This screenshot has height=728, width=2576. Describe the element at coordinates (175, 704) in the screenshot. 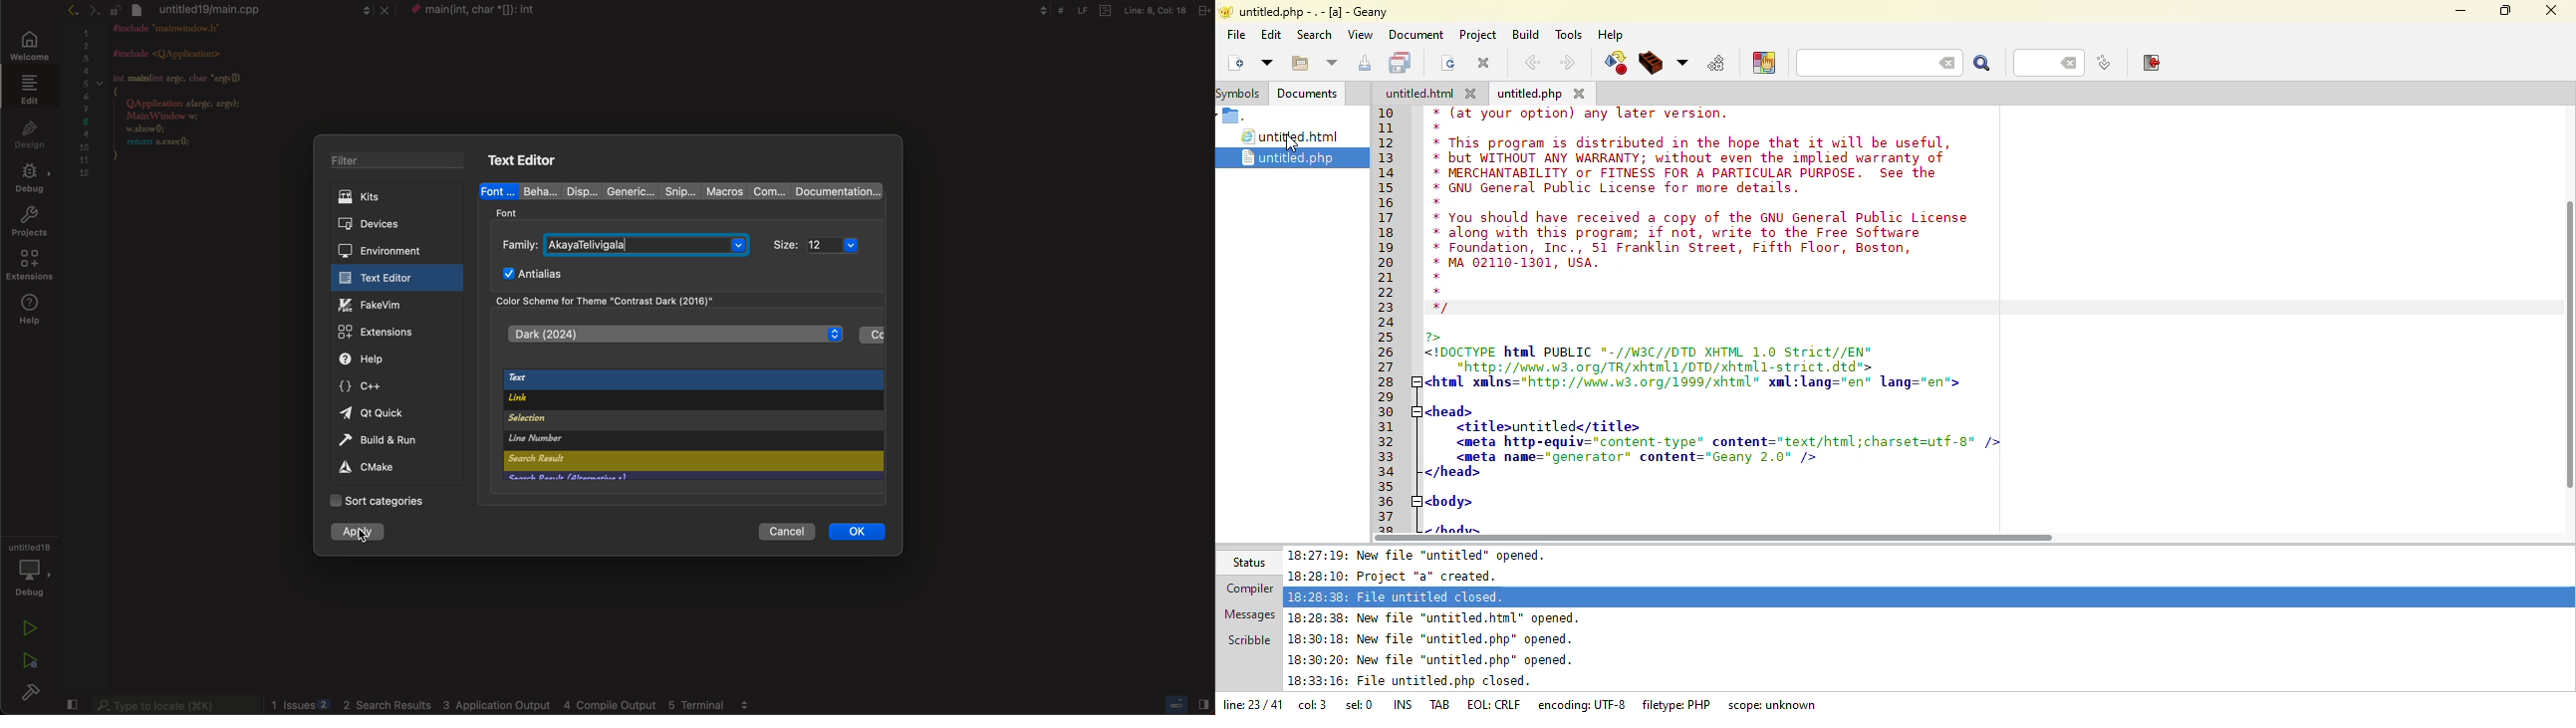

I see `searchbar` at that location.